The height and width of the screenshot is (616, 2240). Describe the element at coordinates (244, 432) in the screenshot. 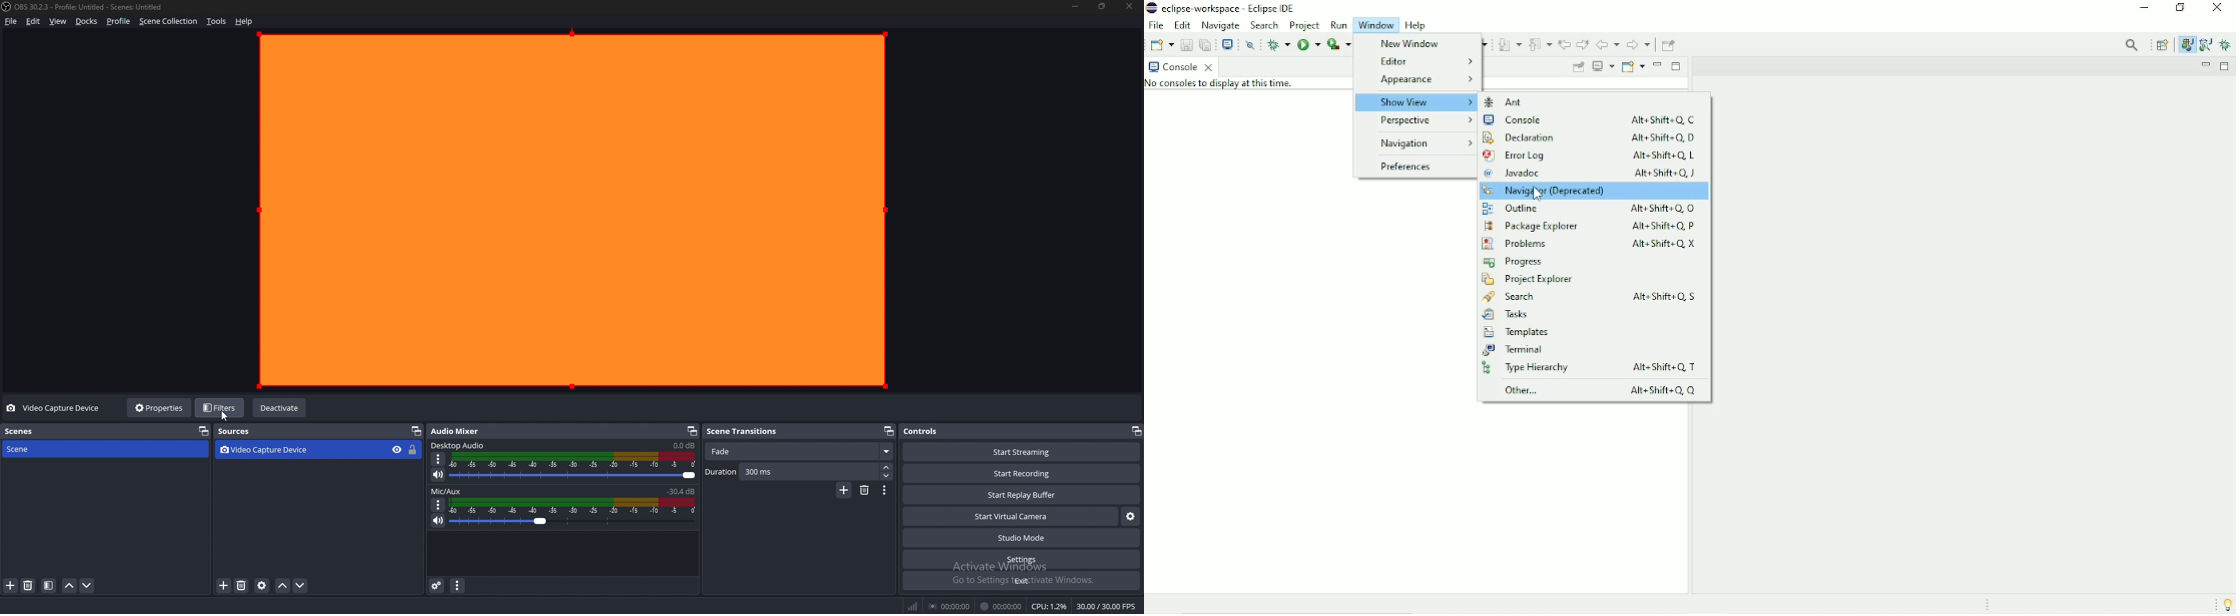

I see `sources` at that location.